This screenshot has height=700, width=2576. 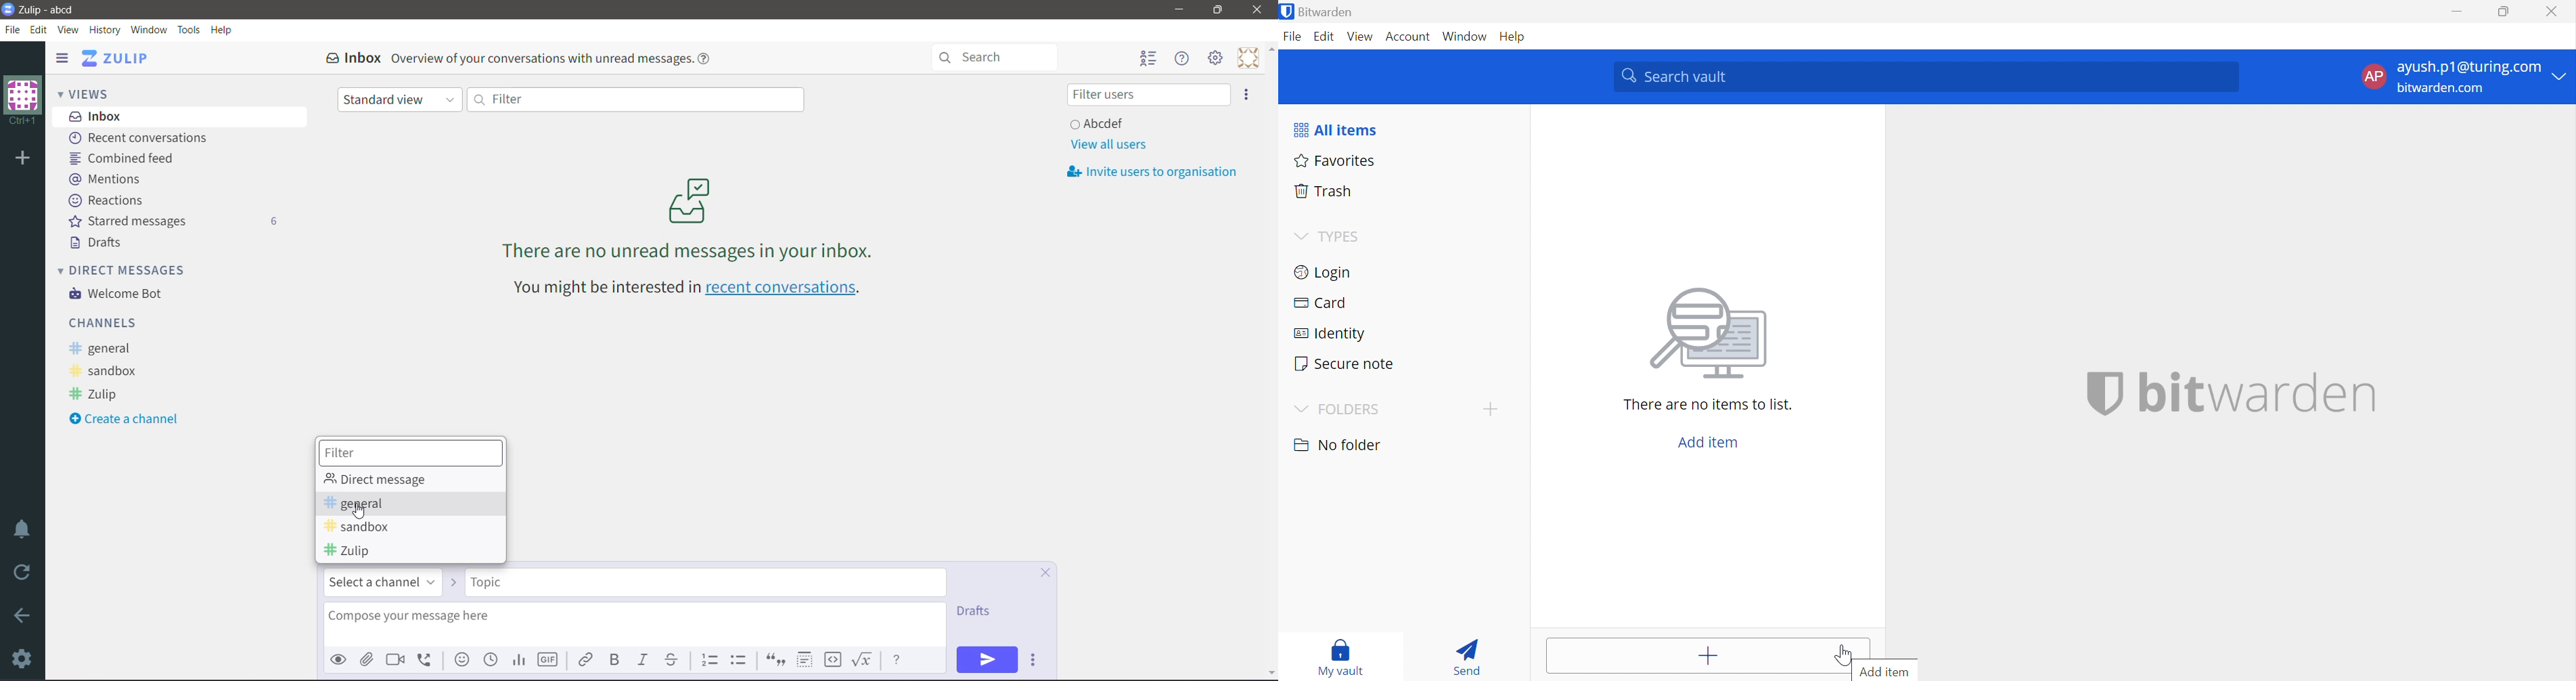 What do you see at coordinates (585, 658) in the screenshot?
I see `Link` at bounding box center [585, 658].